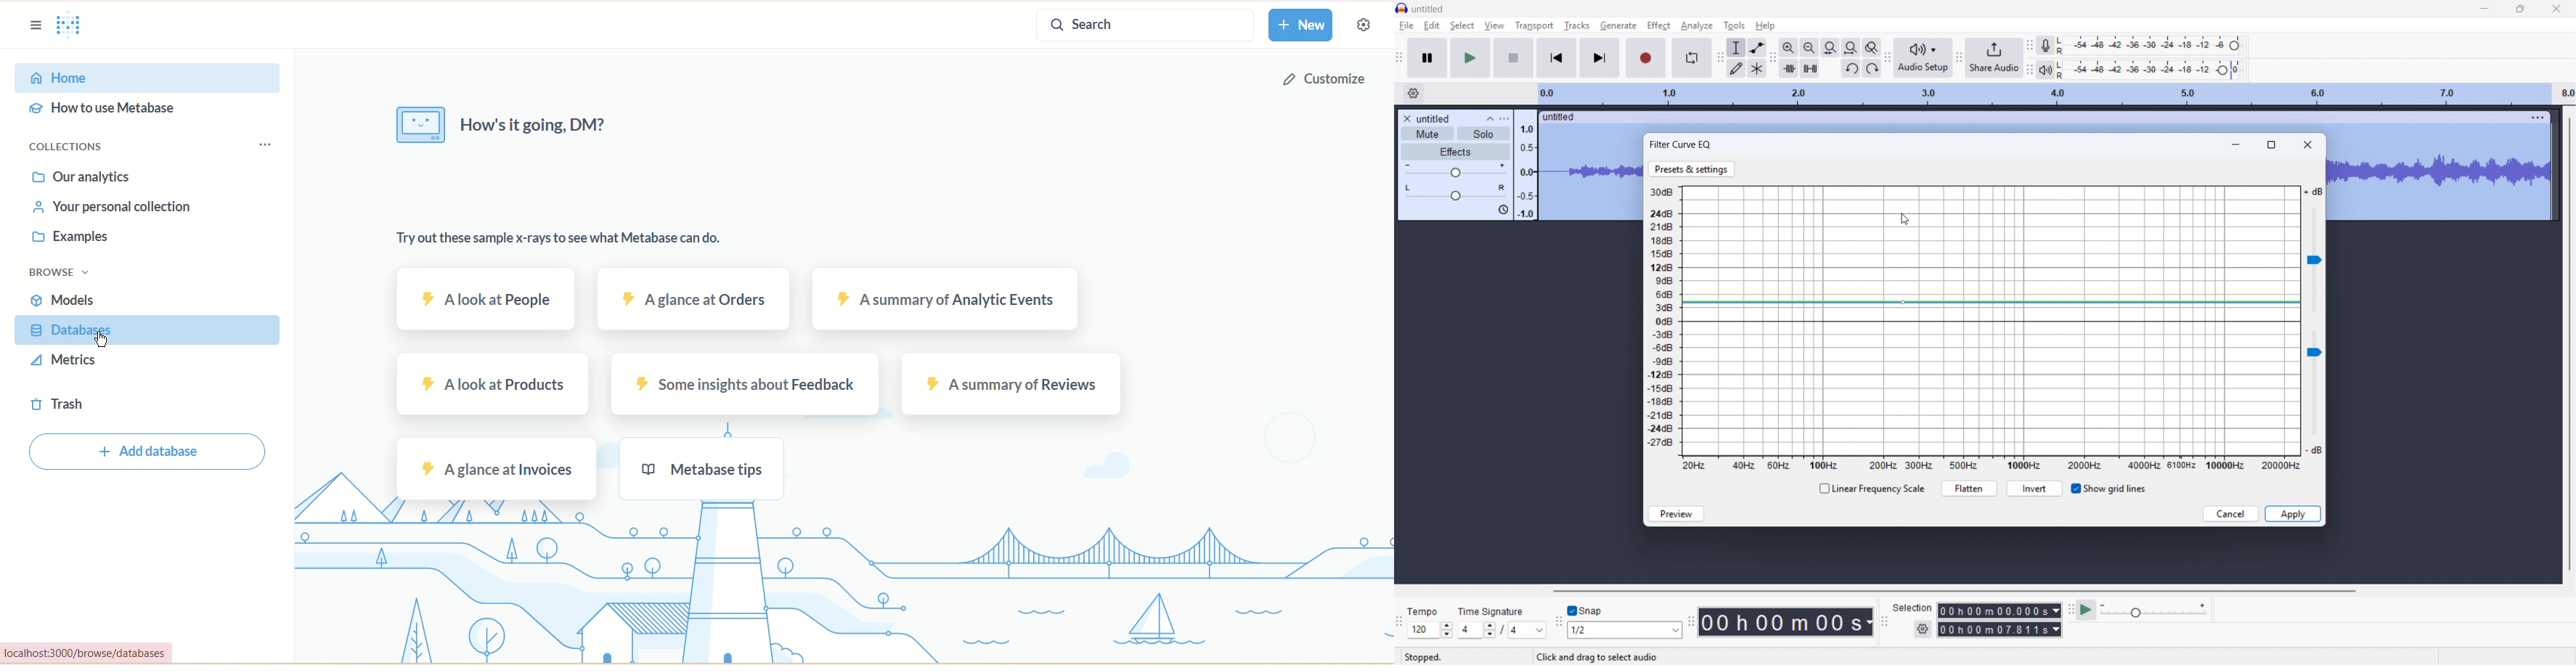 The image size is (2576, 672). Describe the element at coordinates (81, 176) in the screenshot. I see `our analytics` at that location.